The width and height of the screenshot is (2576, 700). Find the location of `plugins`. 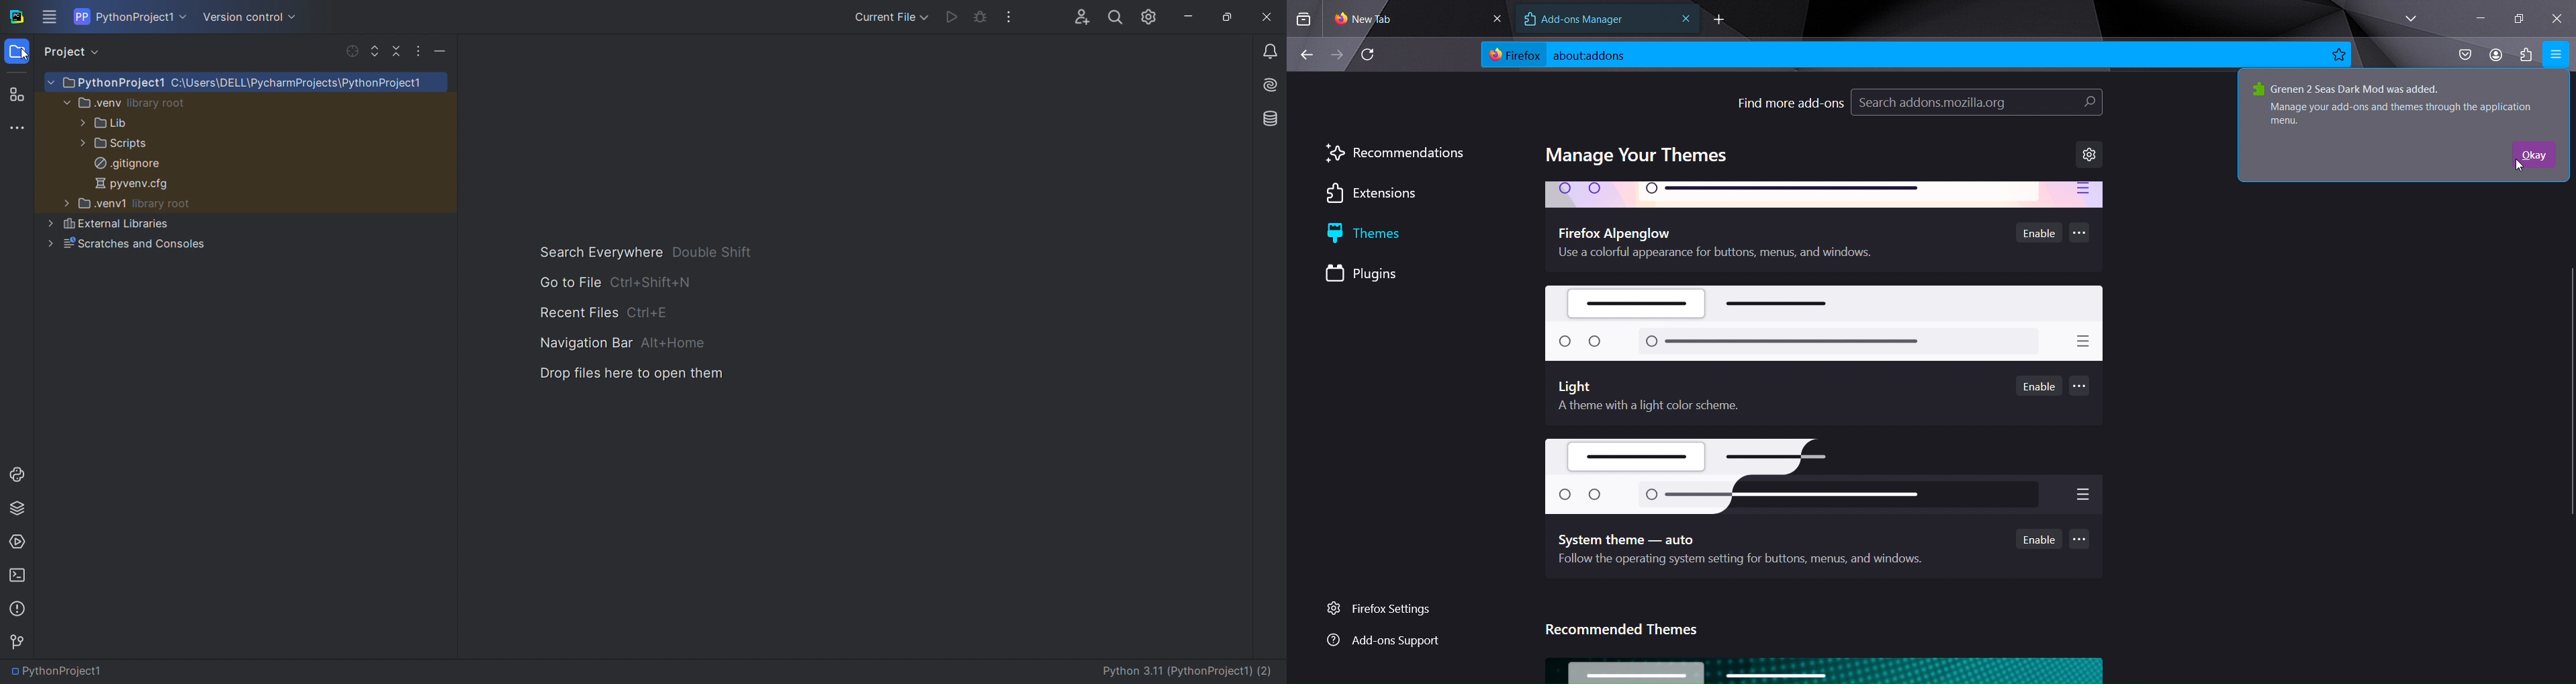

plugins is located at coordinates (1376, 274).